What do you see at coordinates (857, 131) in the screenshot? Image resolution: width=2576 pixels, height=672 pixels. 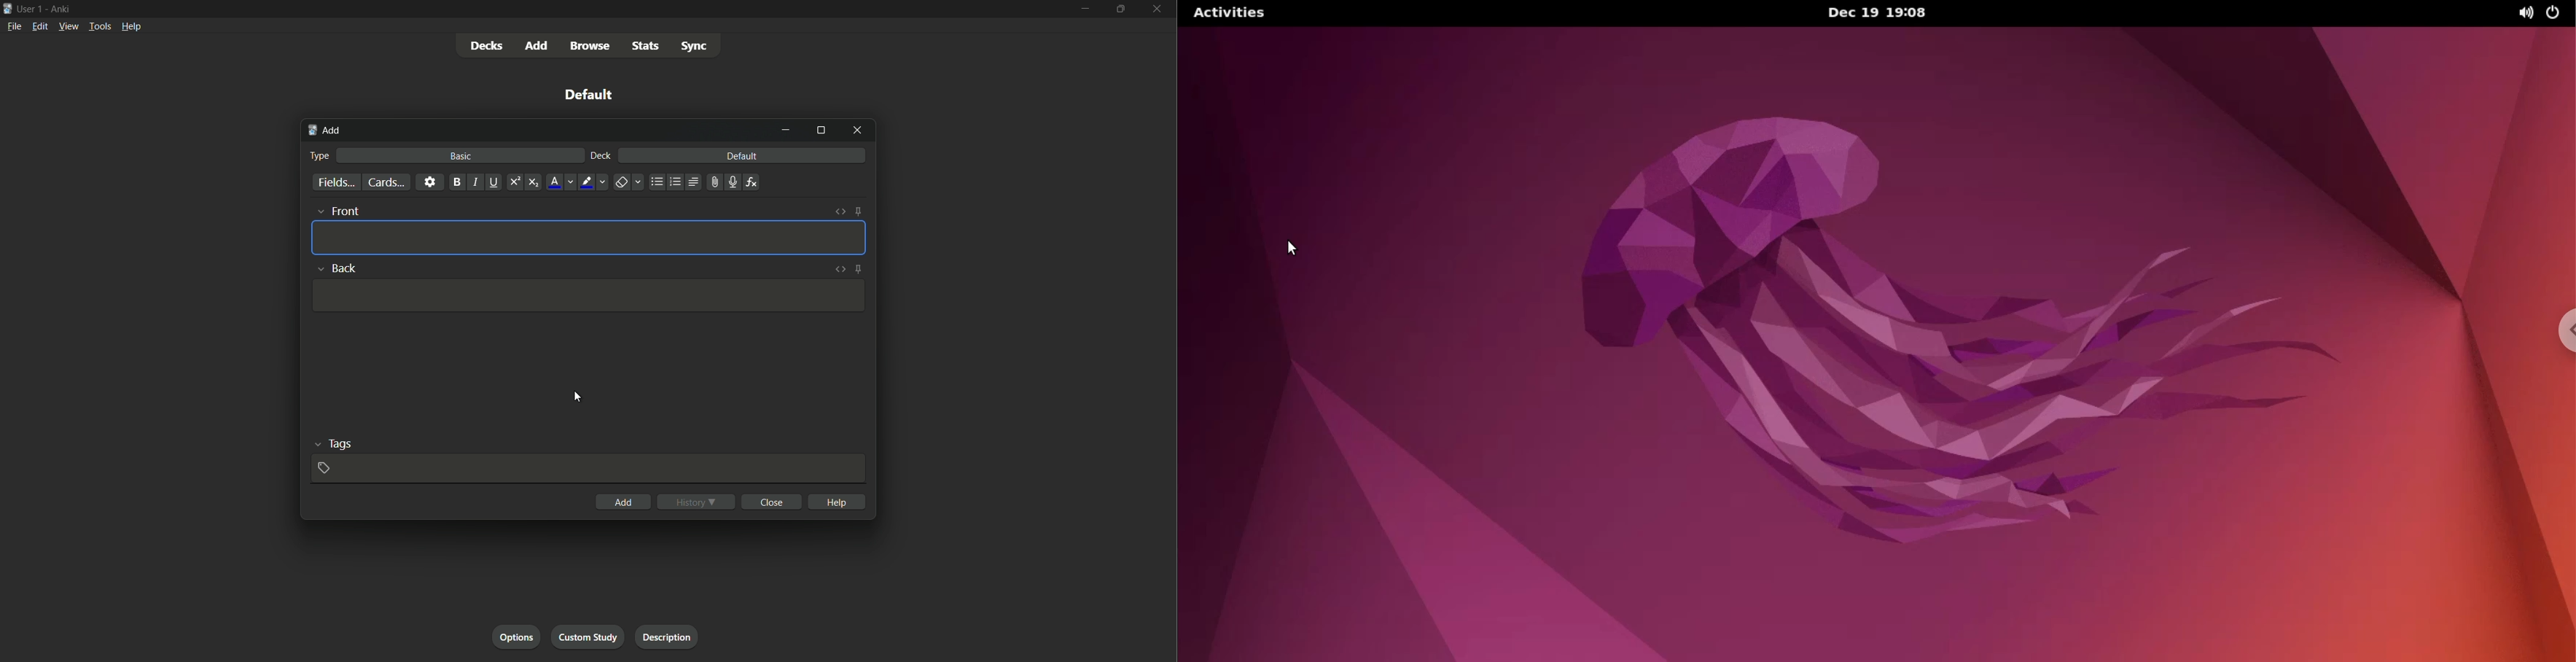 I see `close` at bounding box center [857, 131].